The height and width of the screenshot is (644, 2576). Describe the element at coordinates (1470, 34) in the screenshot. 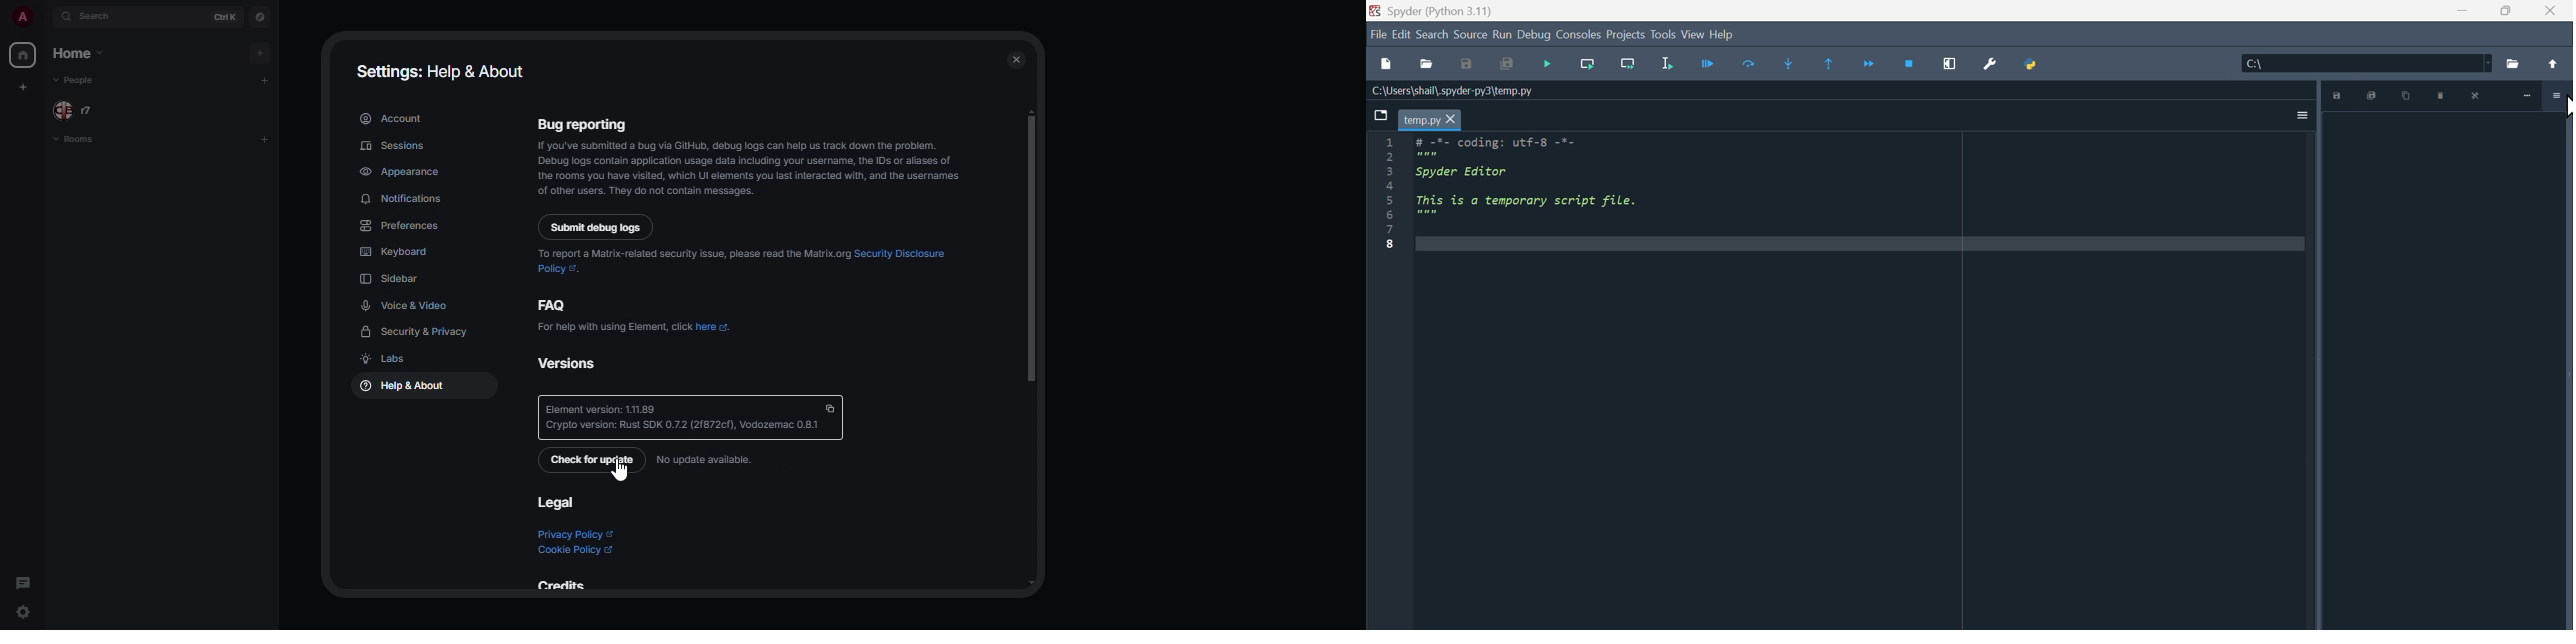

I see `Sources` at that location.